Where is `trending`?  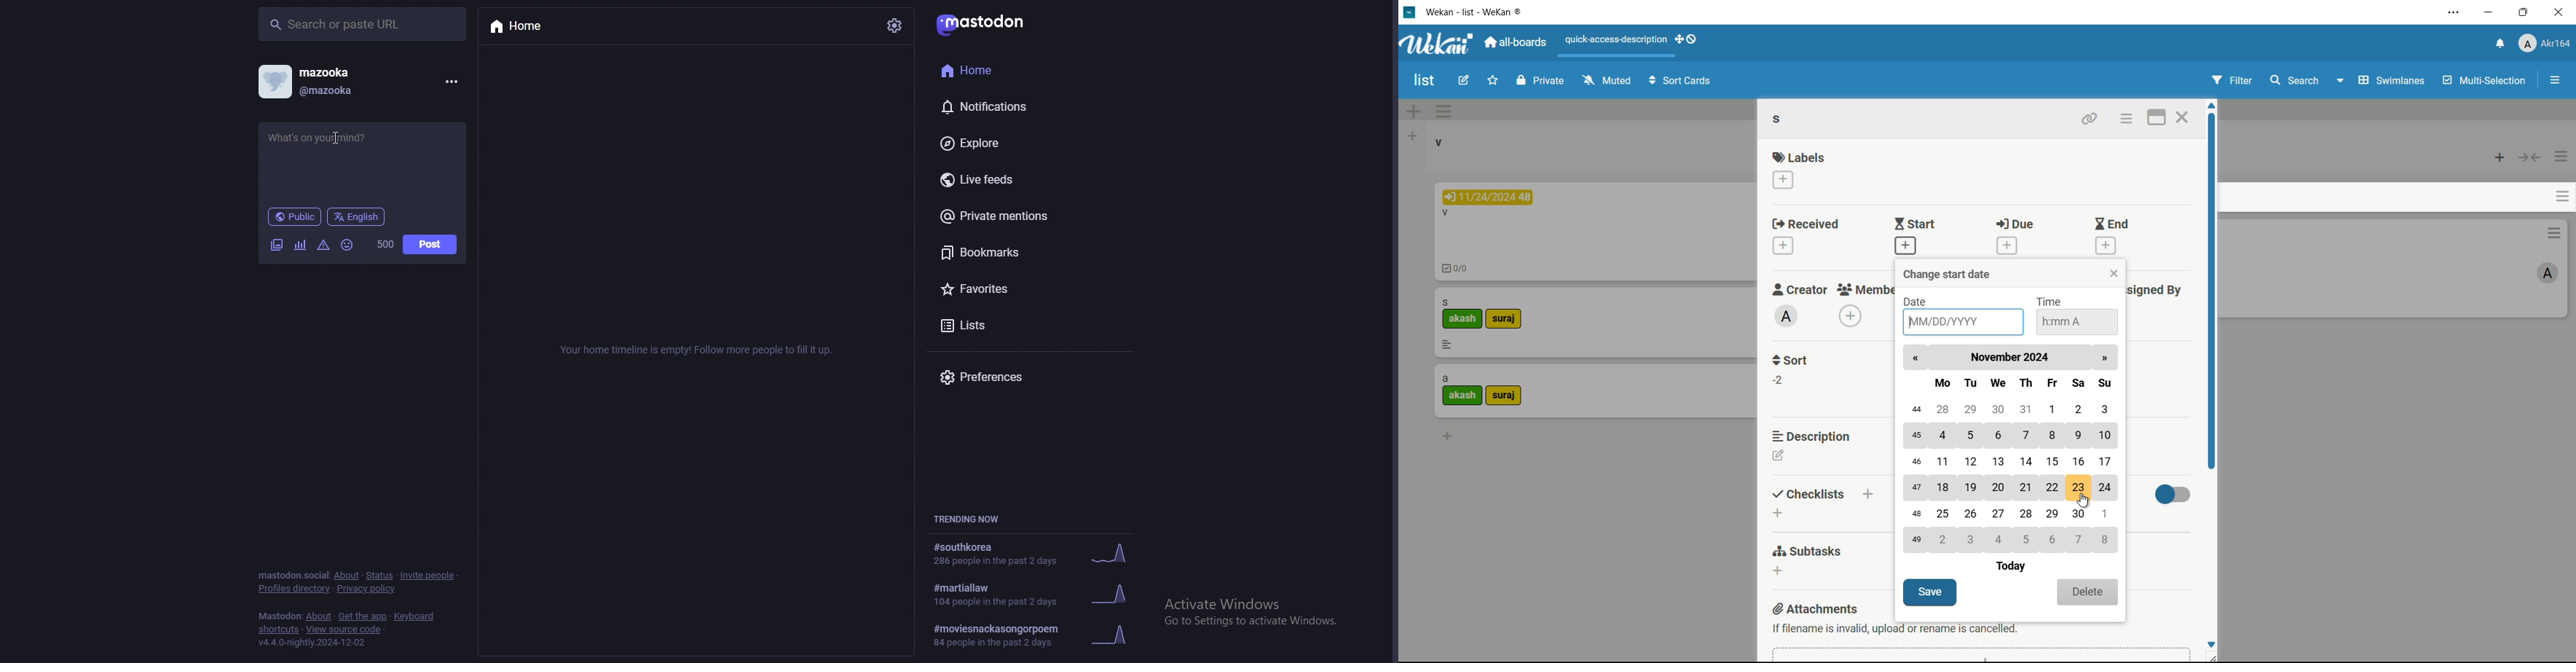
trending is located at coordinates (1033, 553).